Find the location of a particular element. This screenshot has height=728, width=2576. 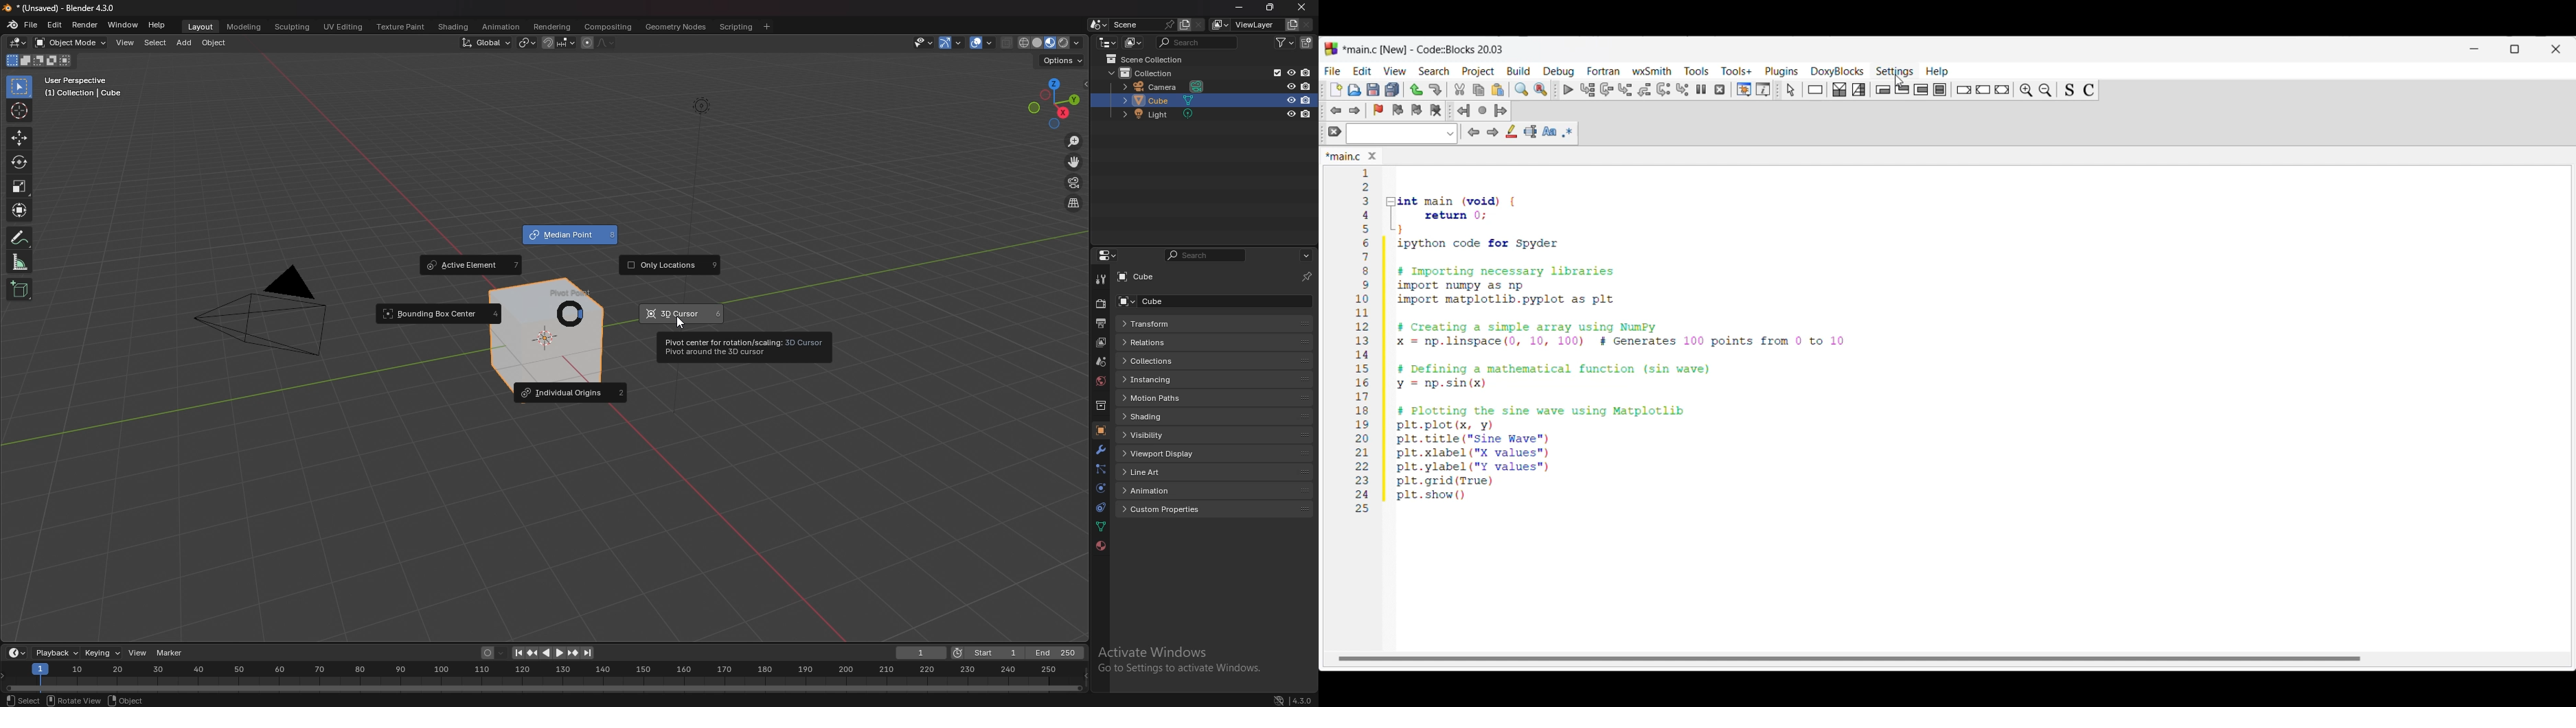

sculpting is located at coordinates (292, 26).